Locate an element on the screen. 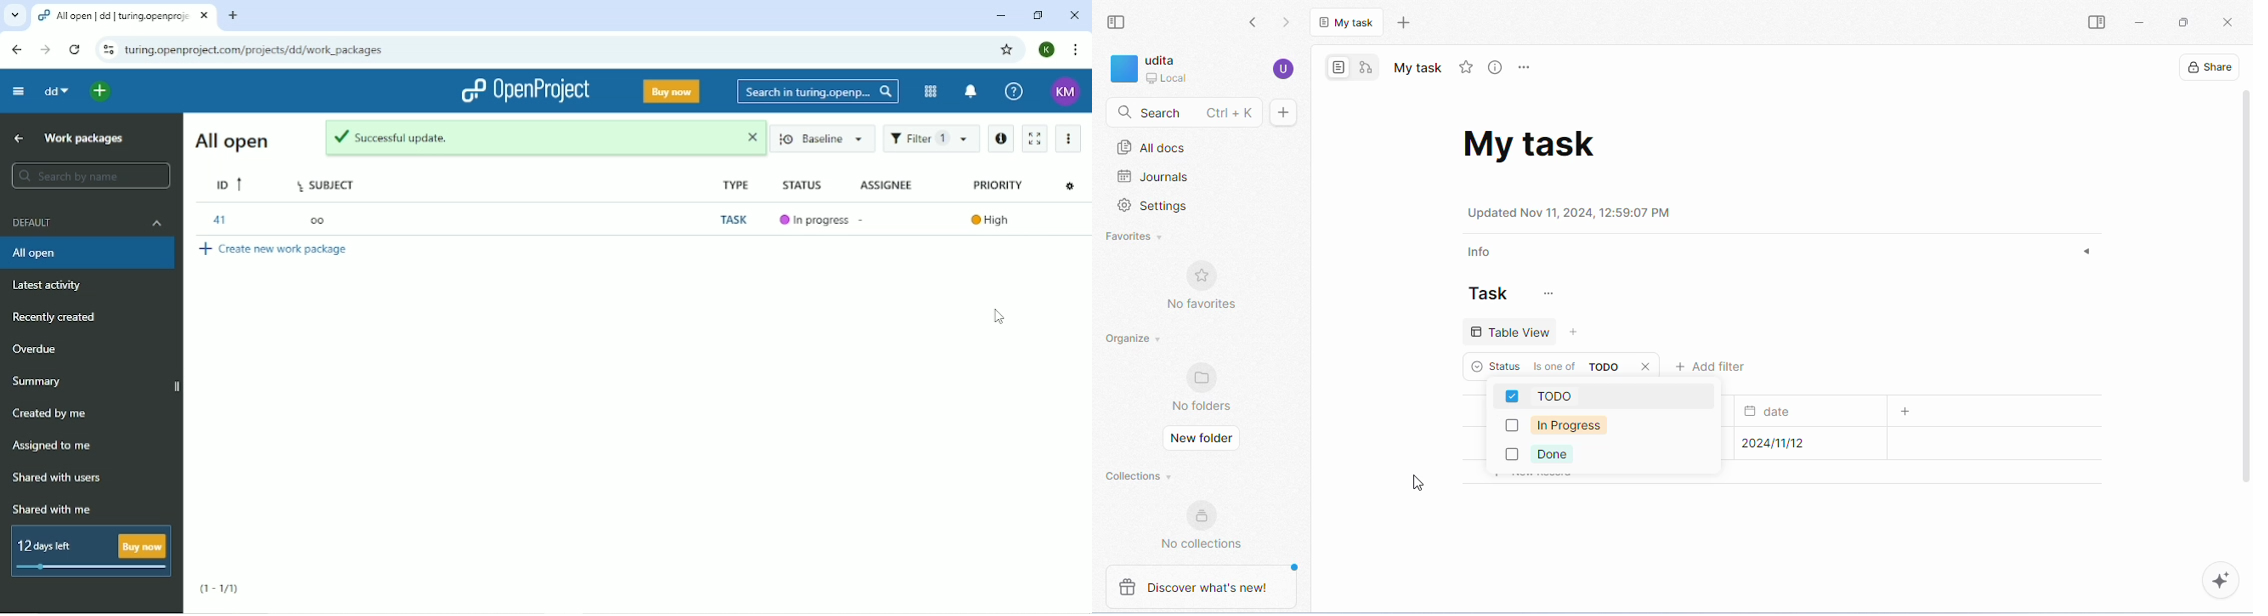 The height and width of the screenshot is (616, 2268). oo is located at coordinates (324, 219).